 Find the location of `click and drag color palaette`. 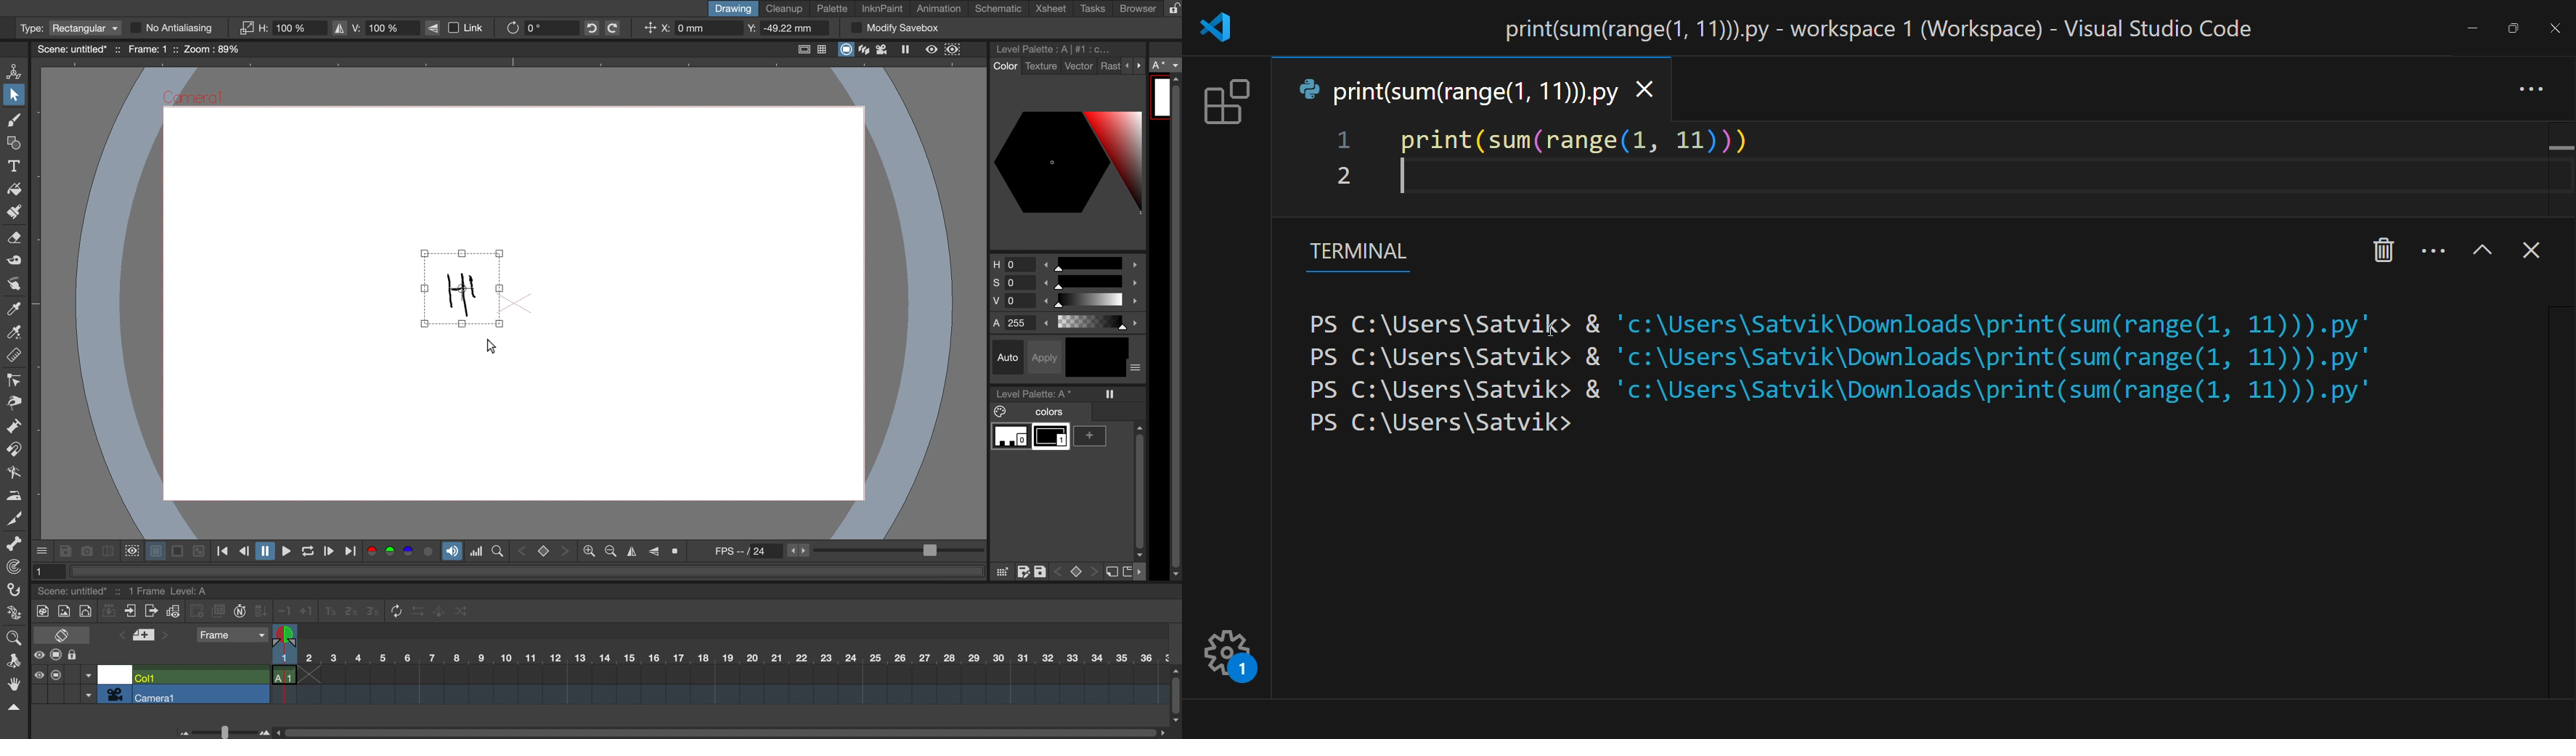

click and drag color palaette is located at coordinates (1002, 572).